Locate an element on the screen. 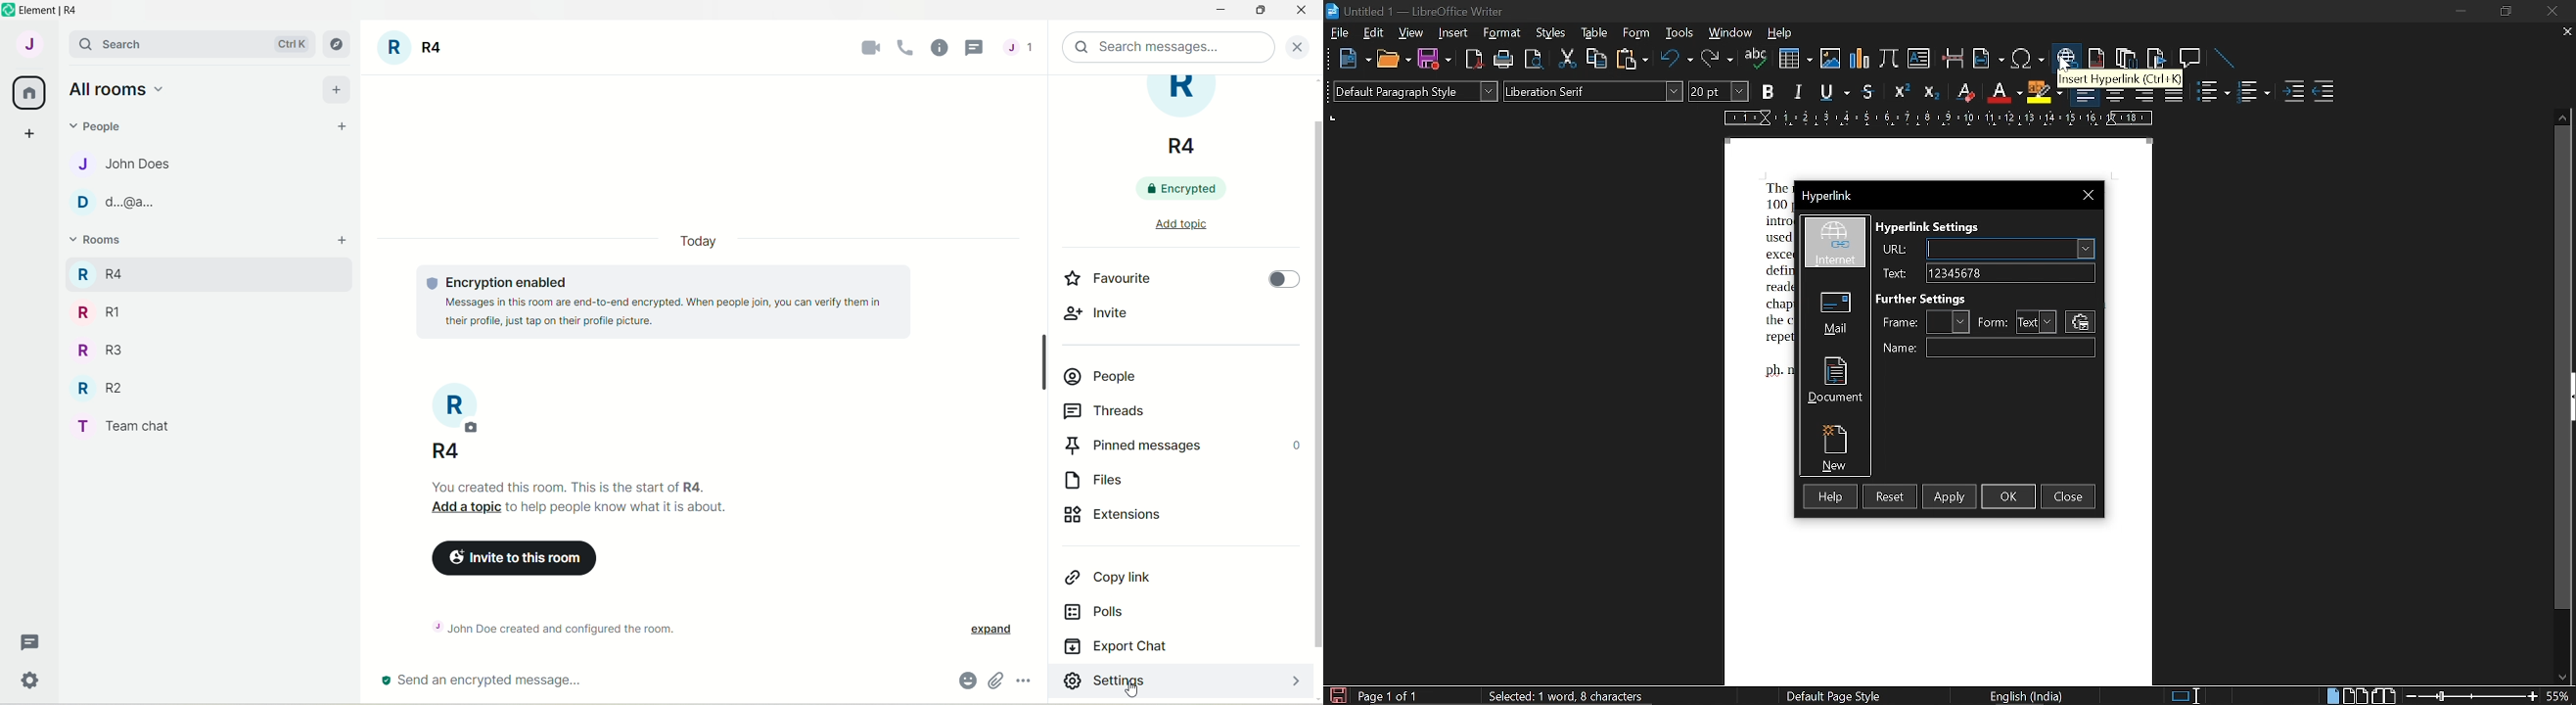 The image size is (2576, 728). URL is located at coordinates (2010, 249).